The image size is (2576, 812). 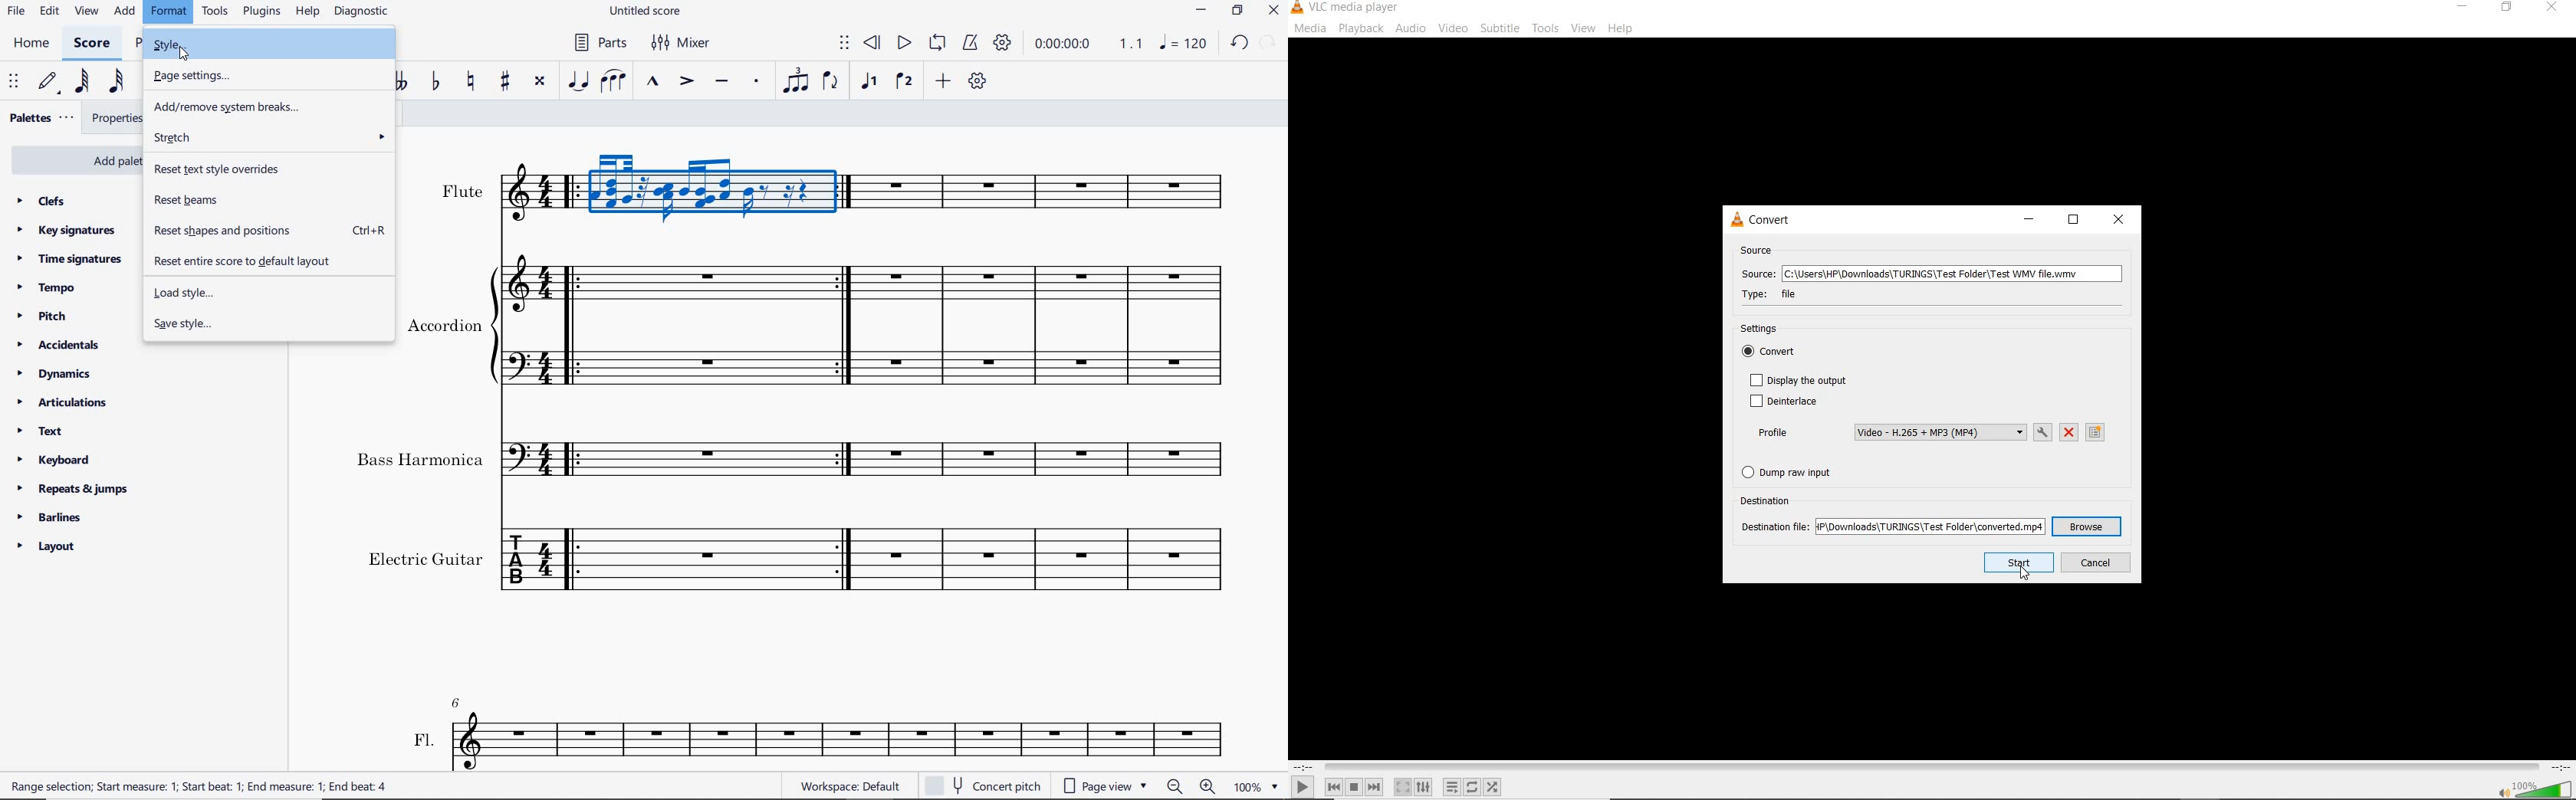 What do you see at coordinates (1256, 785) in the screenshot?
I see `ZOOM FACTOR` at bounding box center [1256, 785].